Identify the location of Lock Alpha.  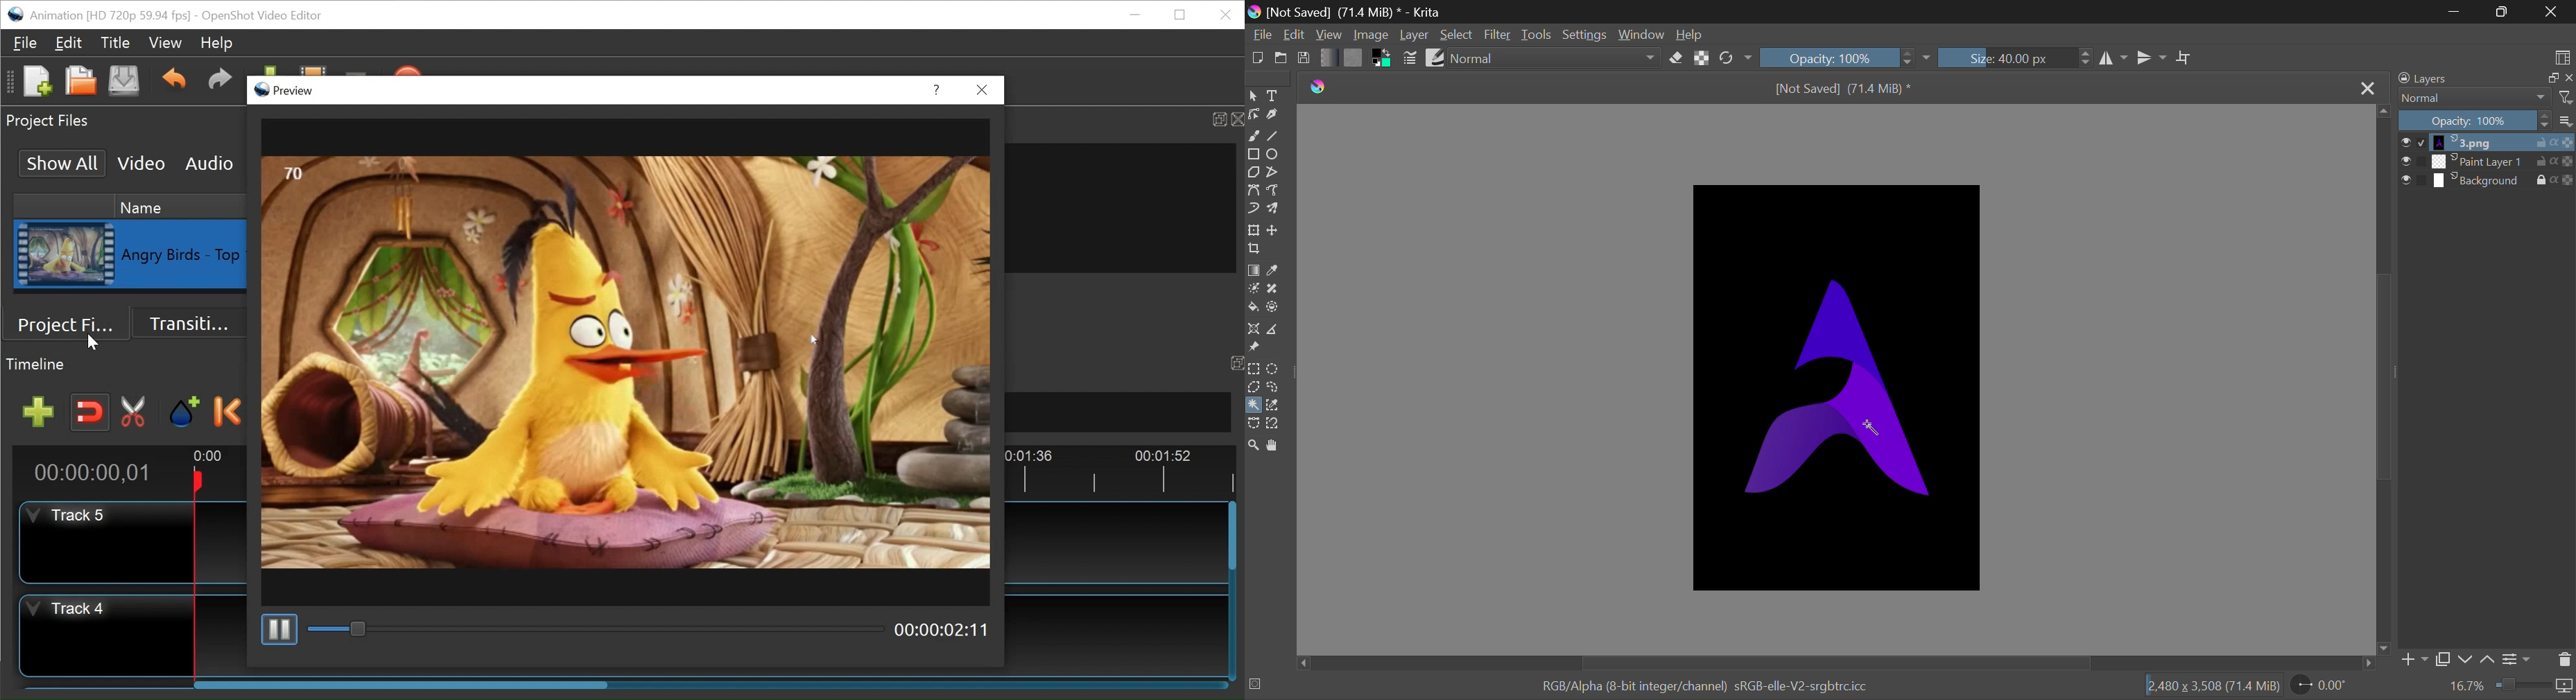
(1702, 59).